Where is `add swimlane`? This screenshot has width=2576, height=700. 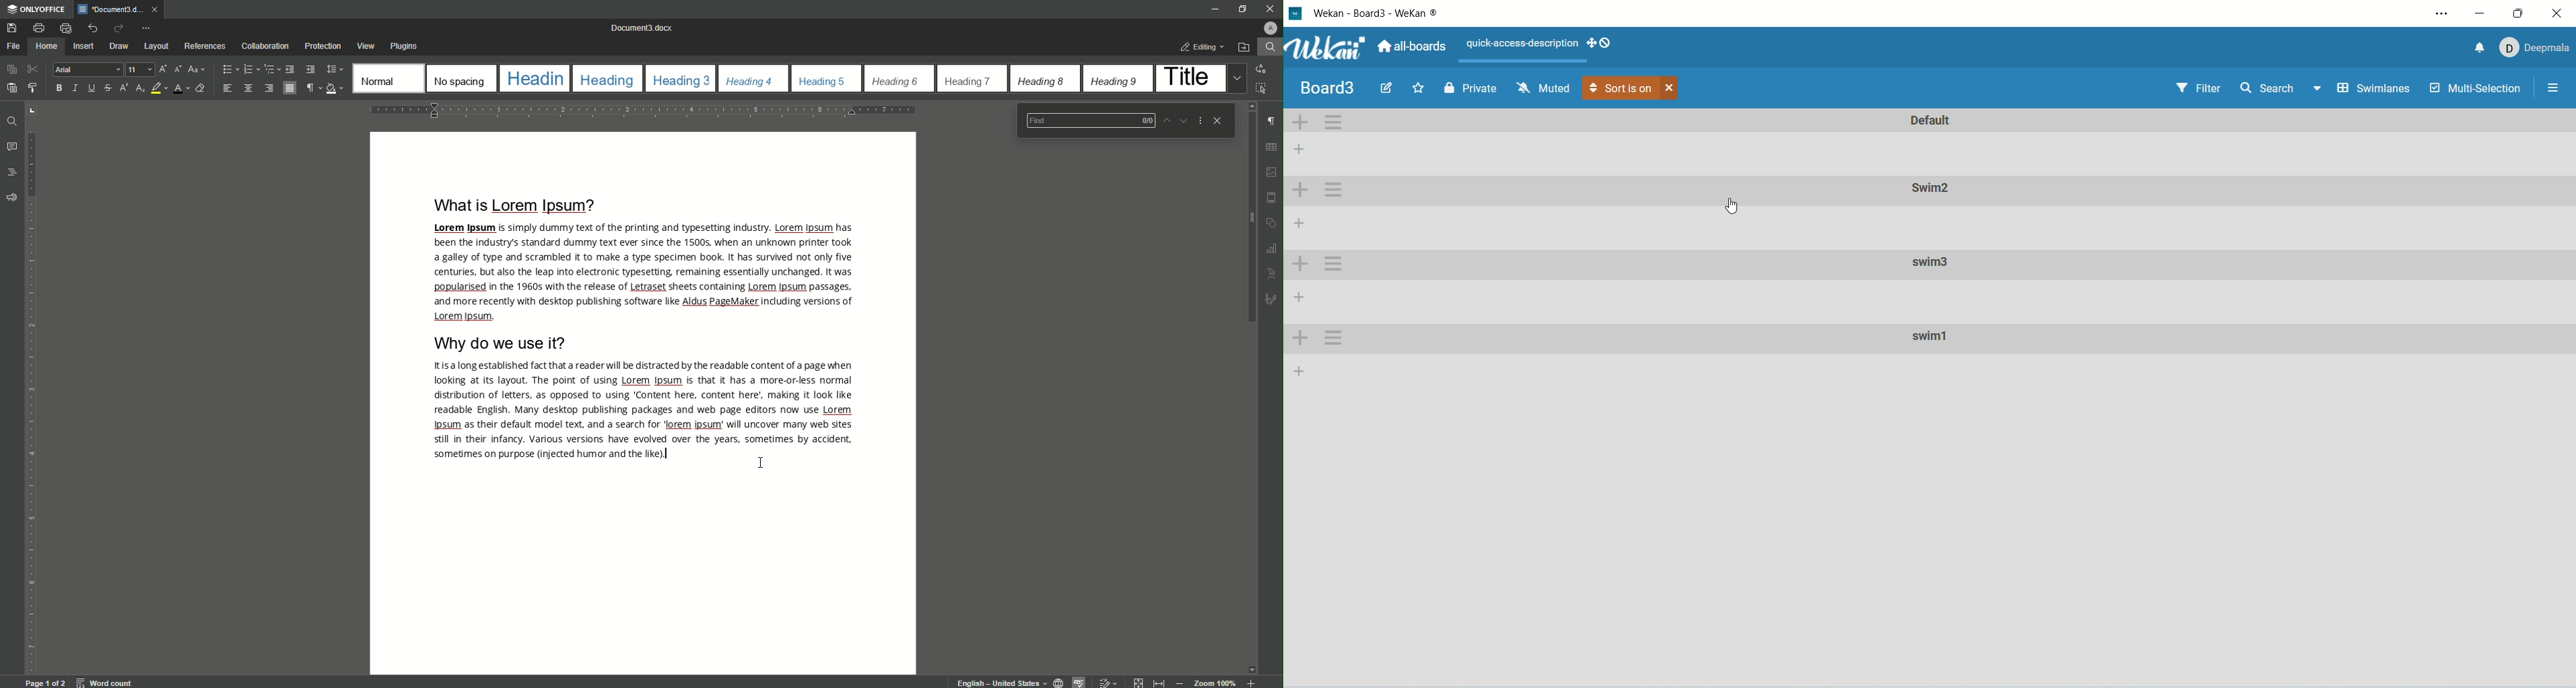 add swimlane is located at coordinates (1300, 337).